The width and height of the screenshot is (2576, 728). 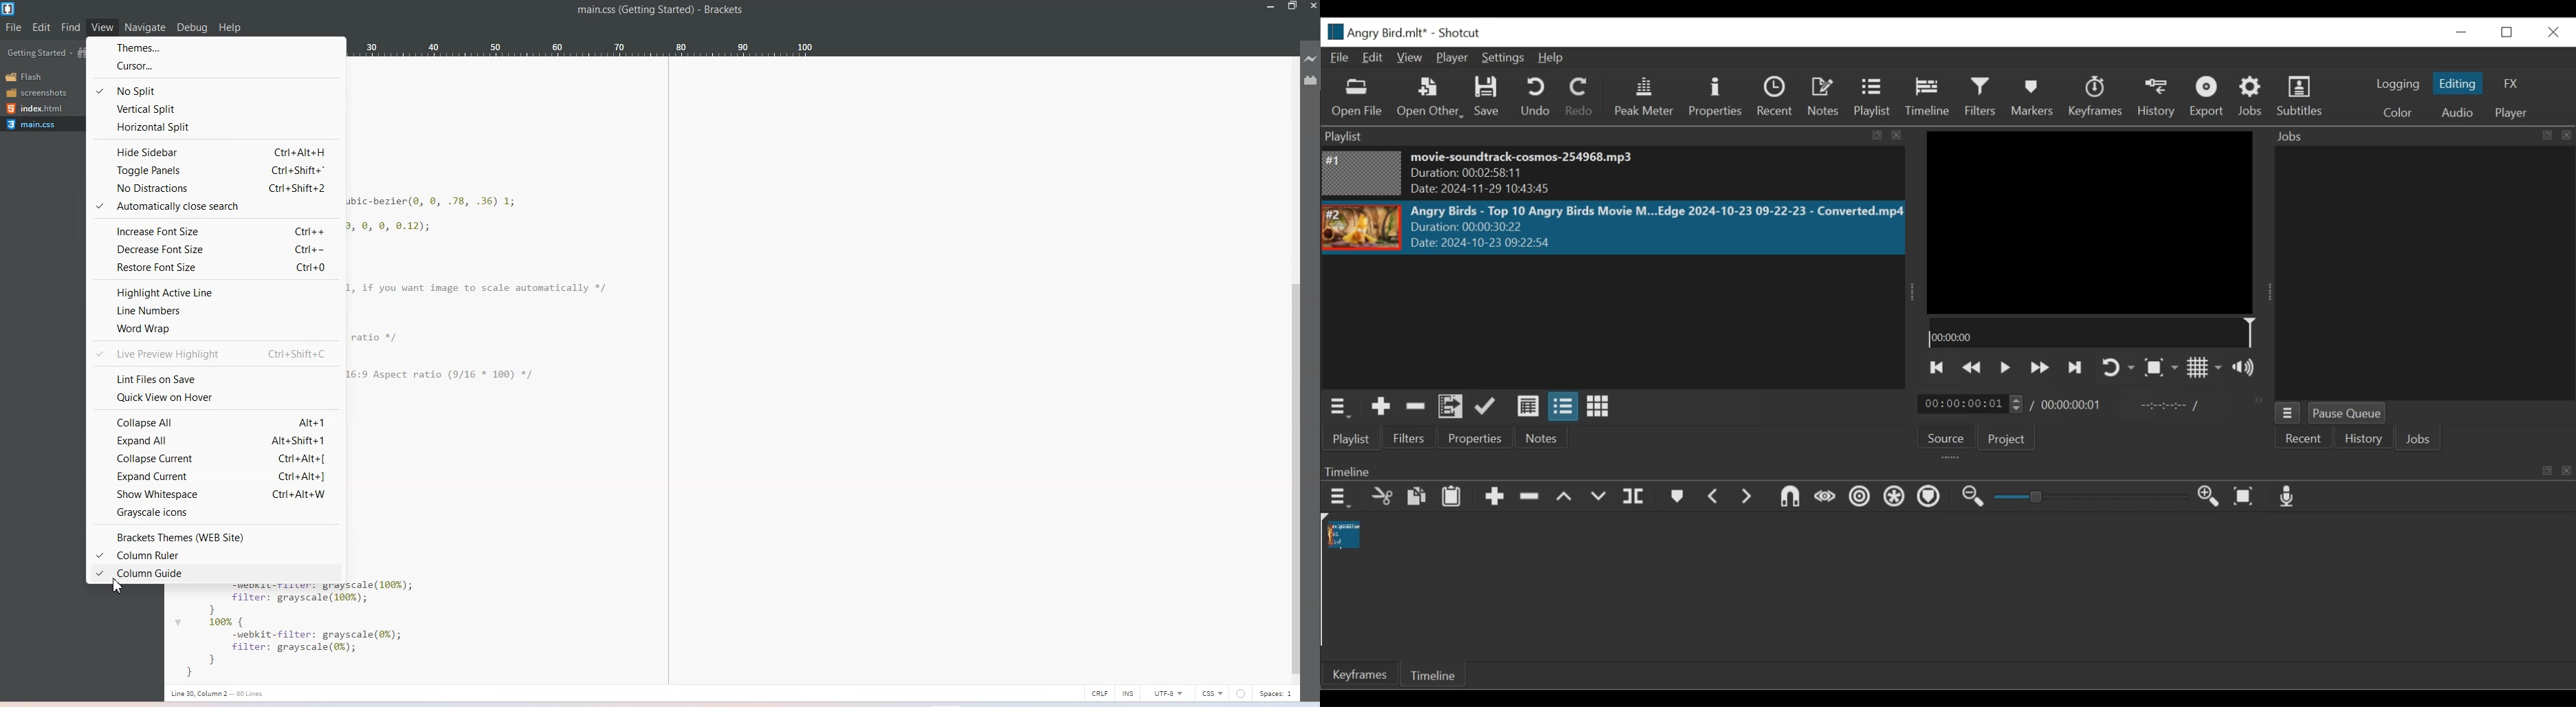 What do you see at coordinates (1450, 58) in the screenshot?
I see `Player` at bounding box center [1450, 58].